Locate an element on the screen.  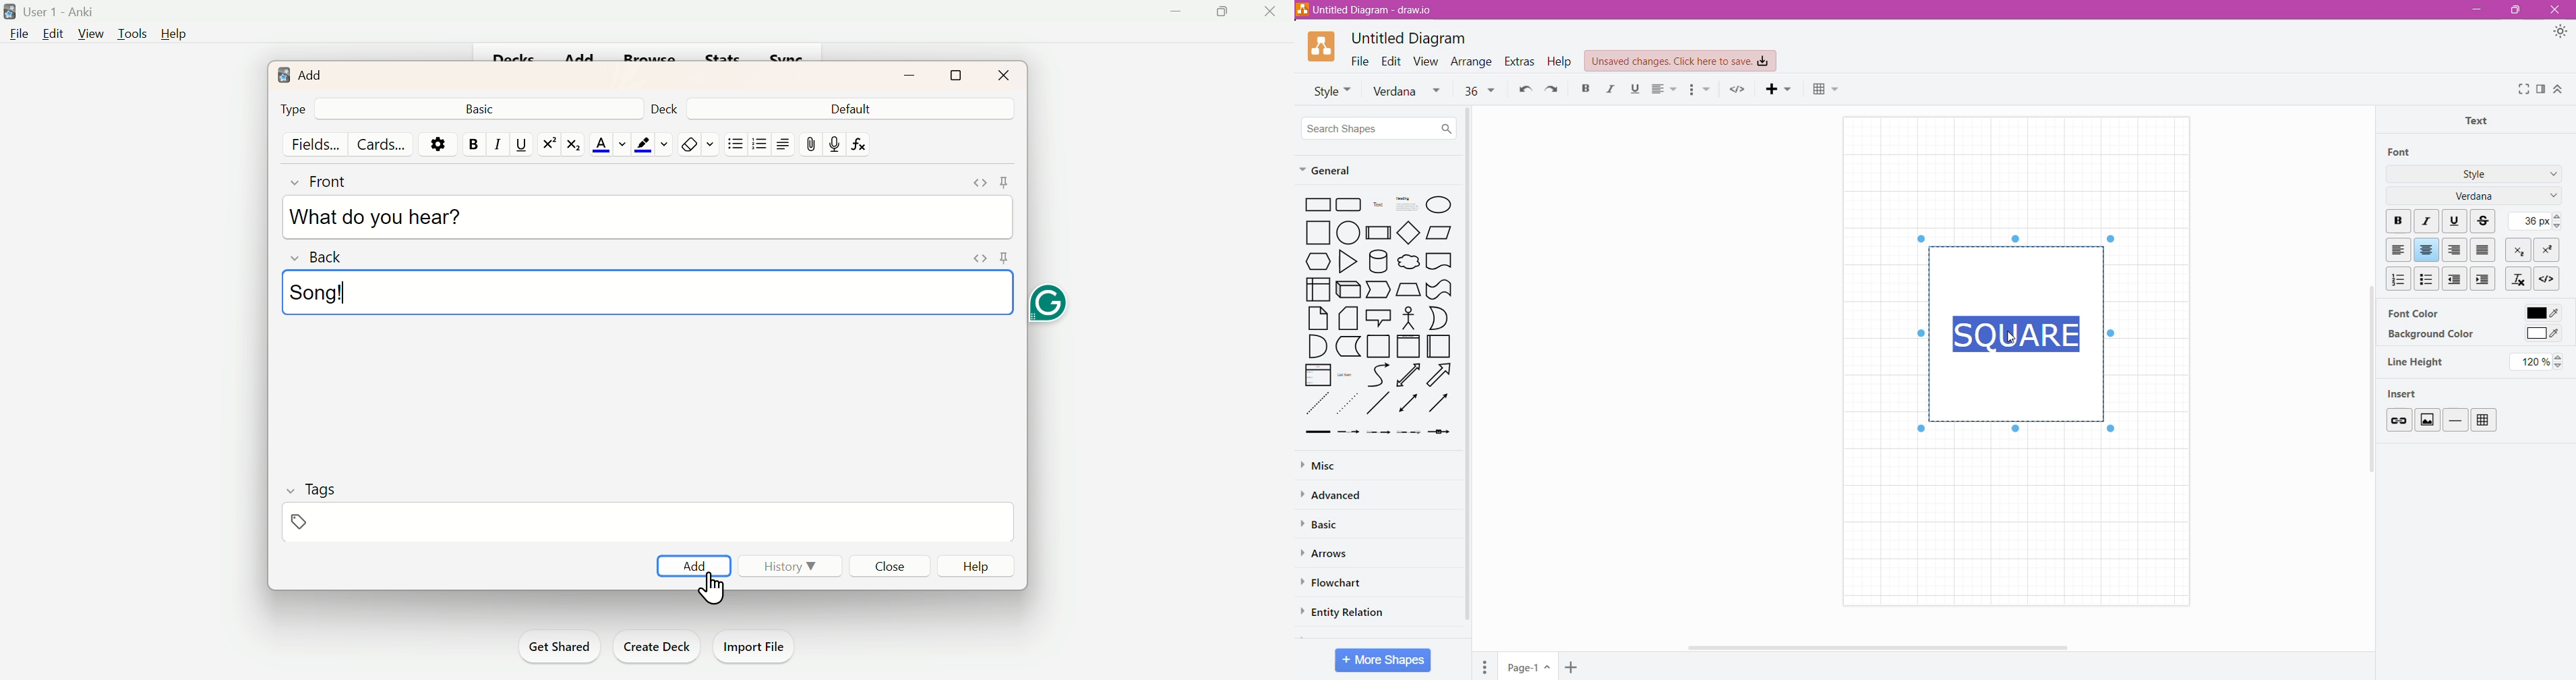
Pages is located at coordinates (1485, 667).